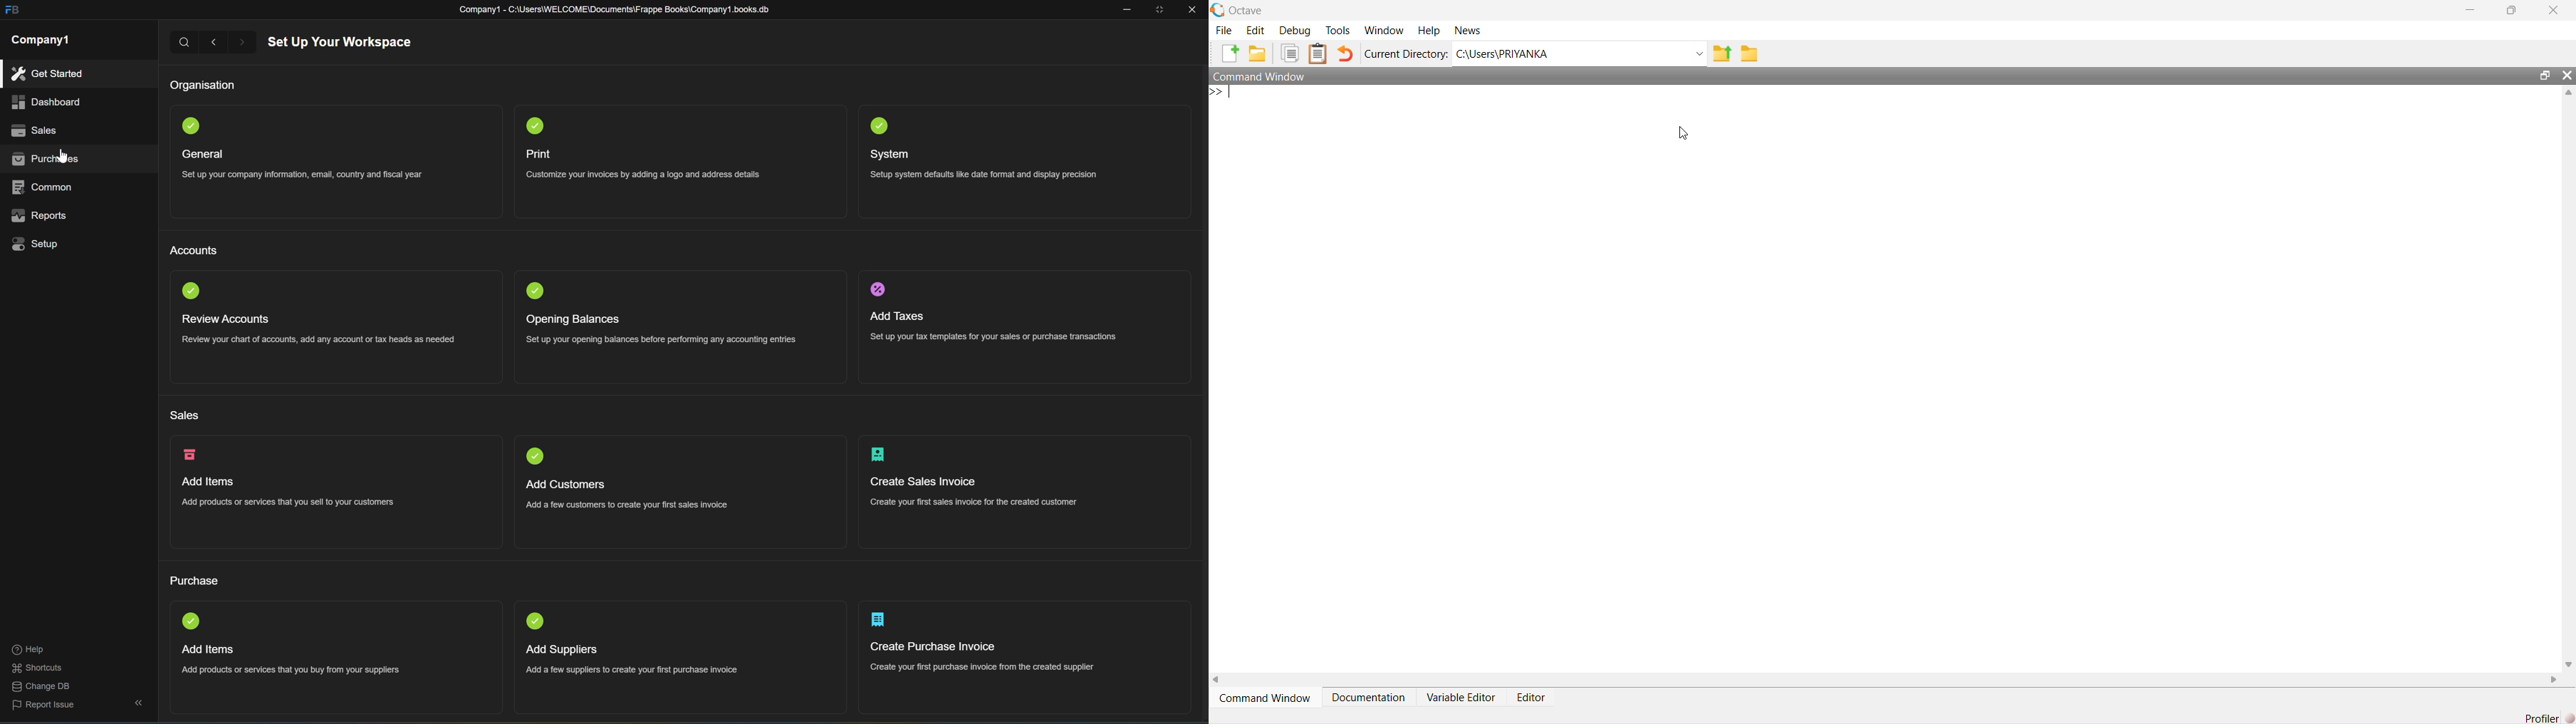 The height and width of the screenshot is (728, 2576). I want to click on logo, so click(537, 127).